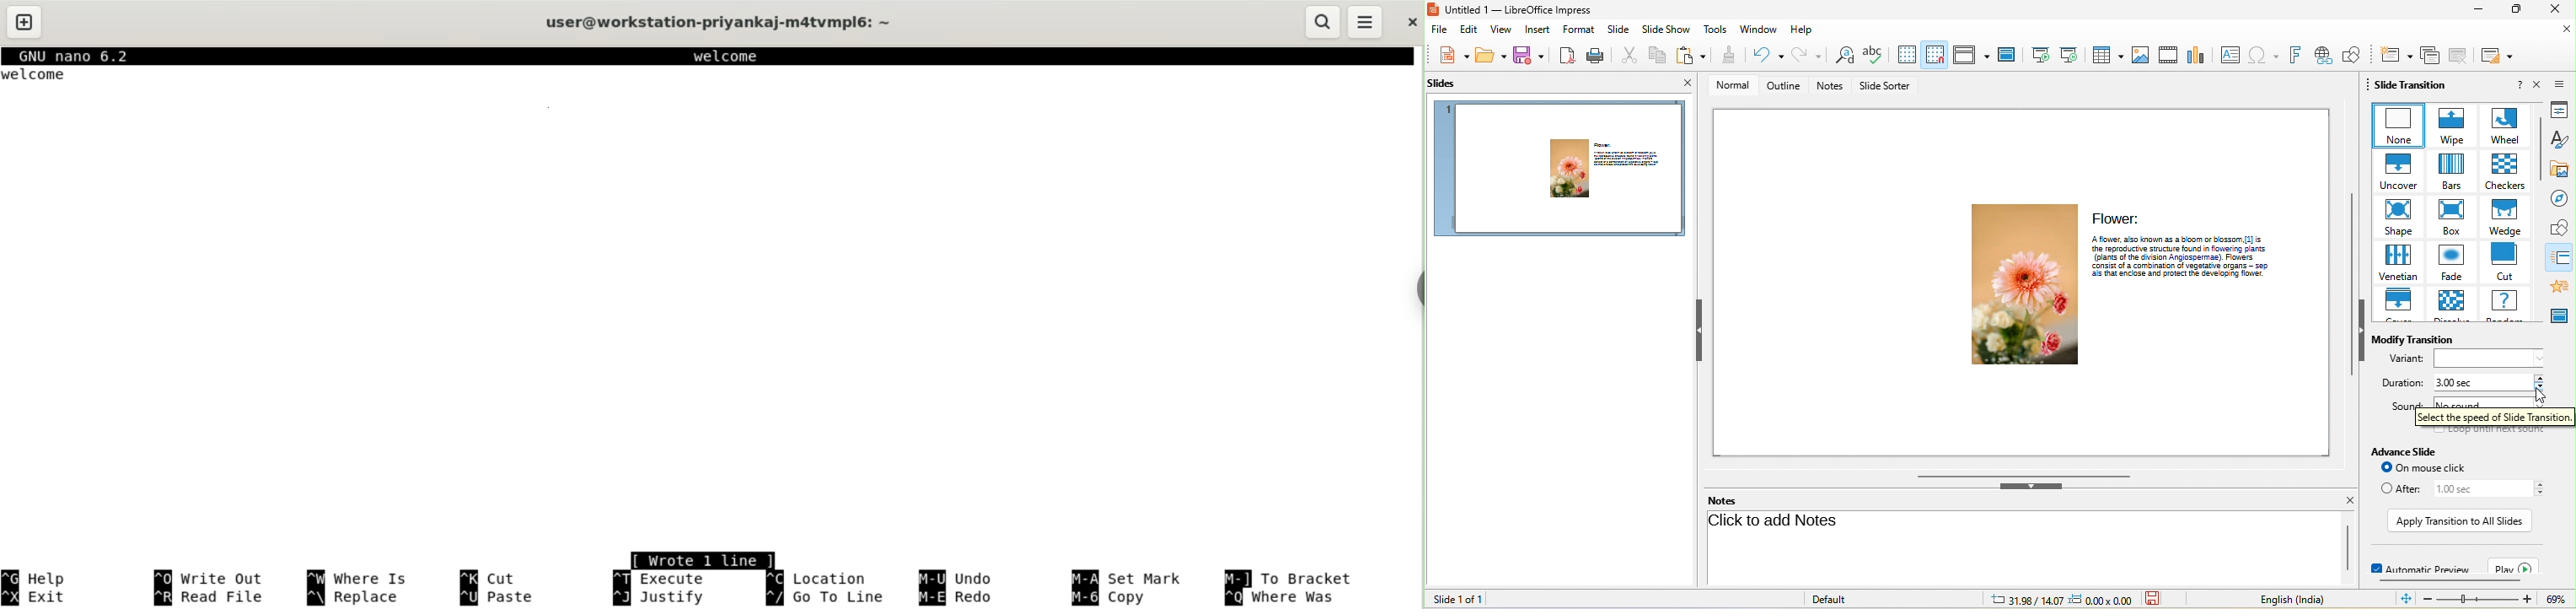 The height and width of the screenshot is (616, 2576). What do you see at coordinates (1513, 9) in the screenshot?
I see `Untitled 1 — LibreOffice Impress` at bounding box center [1513, 9].